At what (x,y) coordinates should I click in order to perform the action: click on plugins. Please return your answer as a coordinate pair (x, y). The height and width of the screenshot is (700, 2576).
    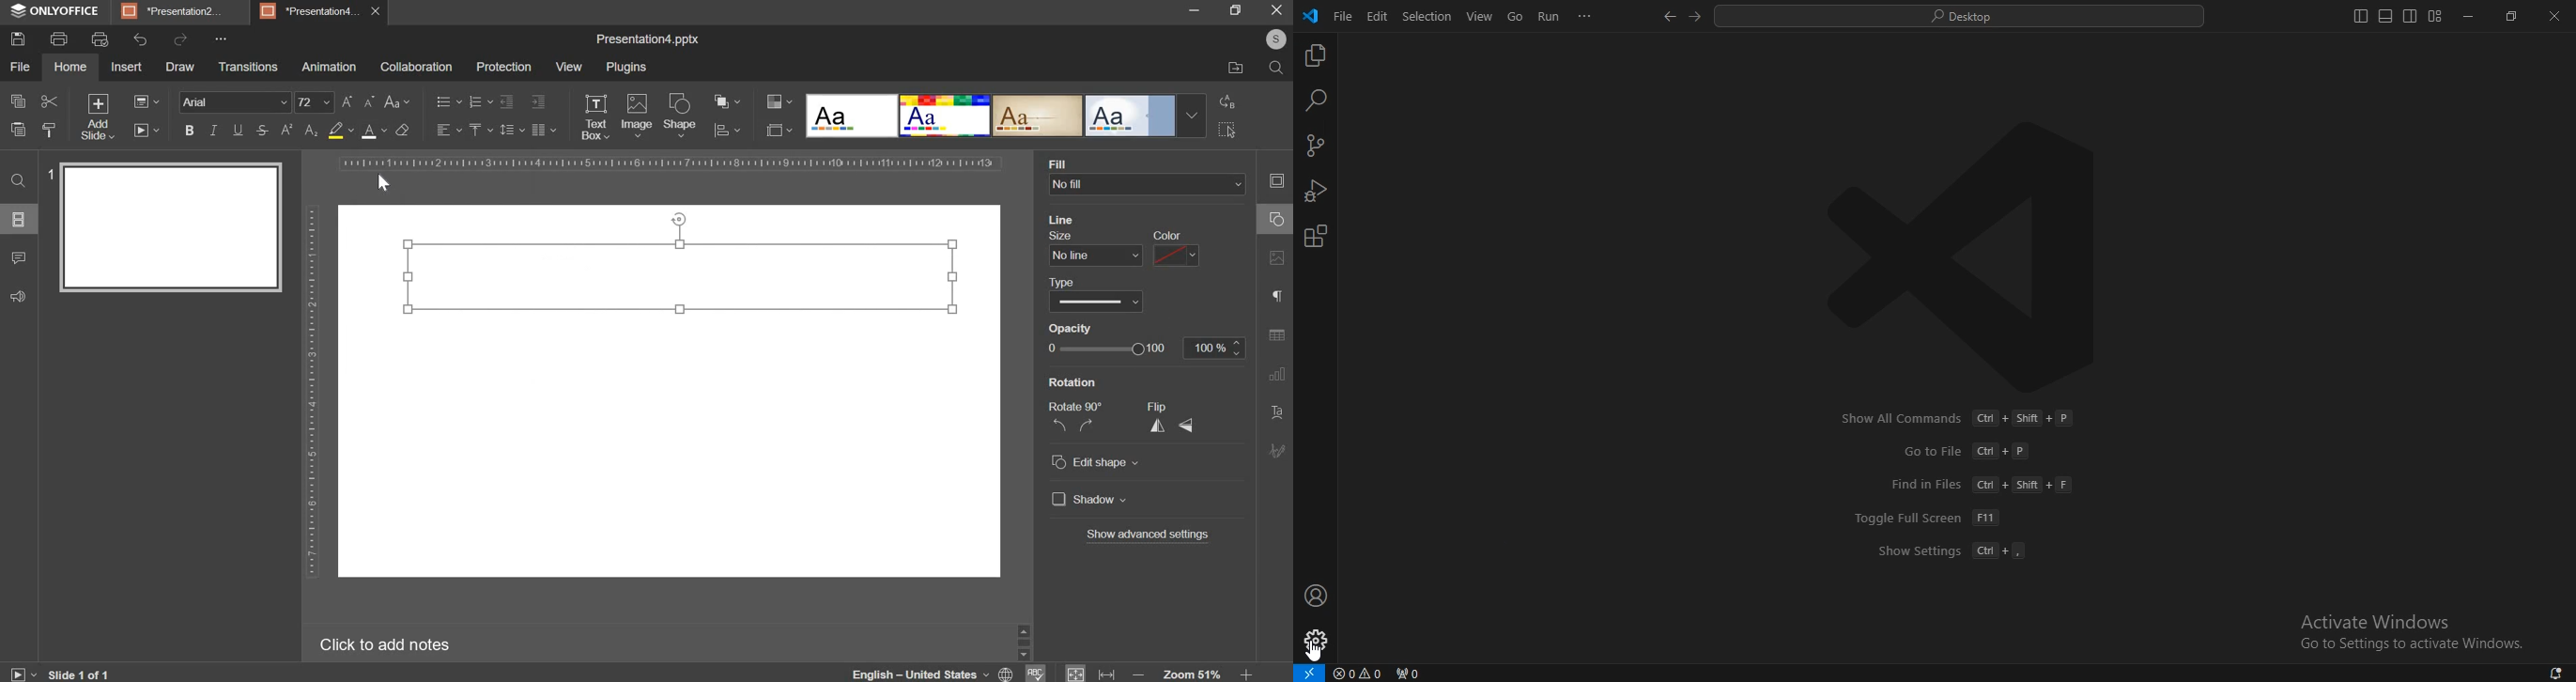
    Looking at the image, I should click on (626, 68).